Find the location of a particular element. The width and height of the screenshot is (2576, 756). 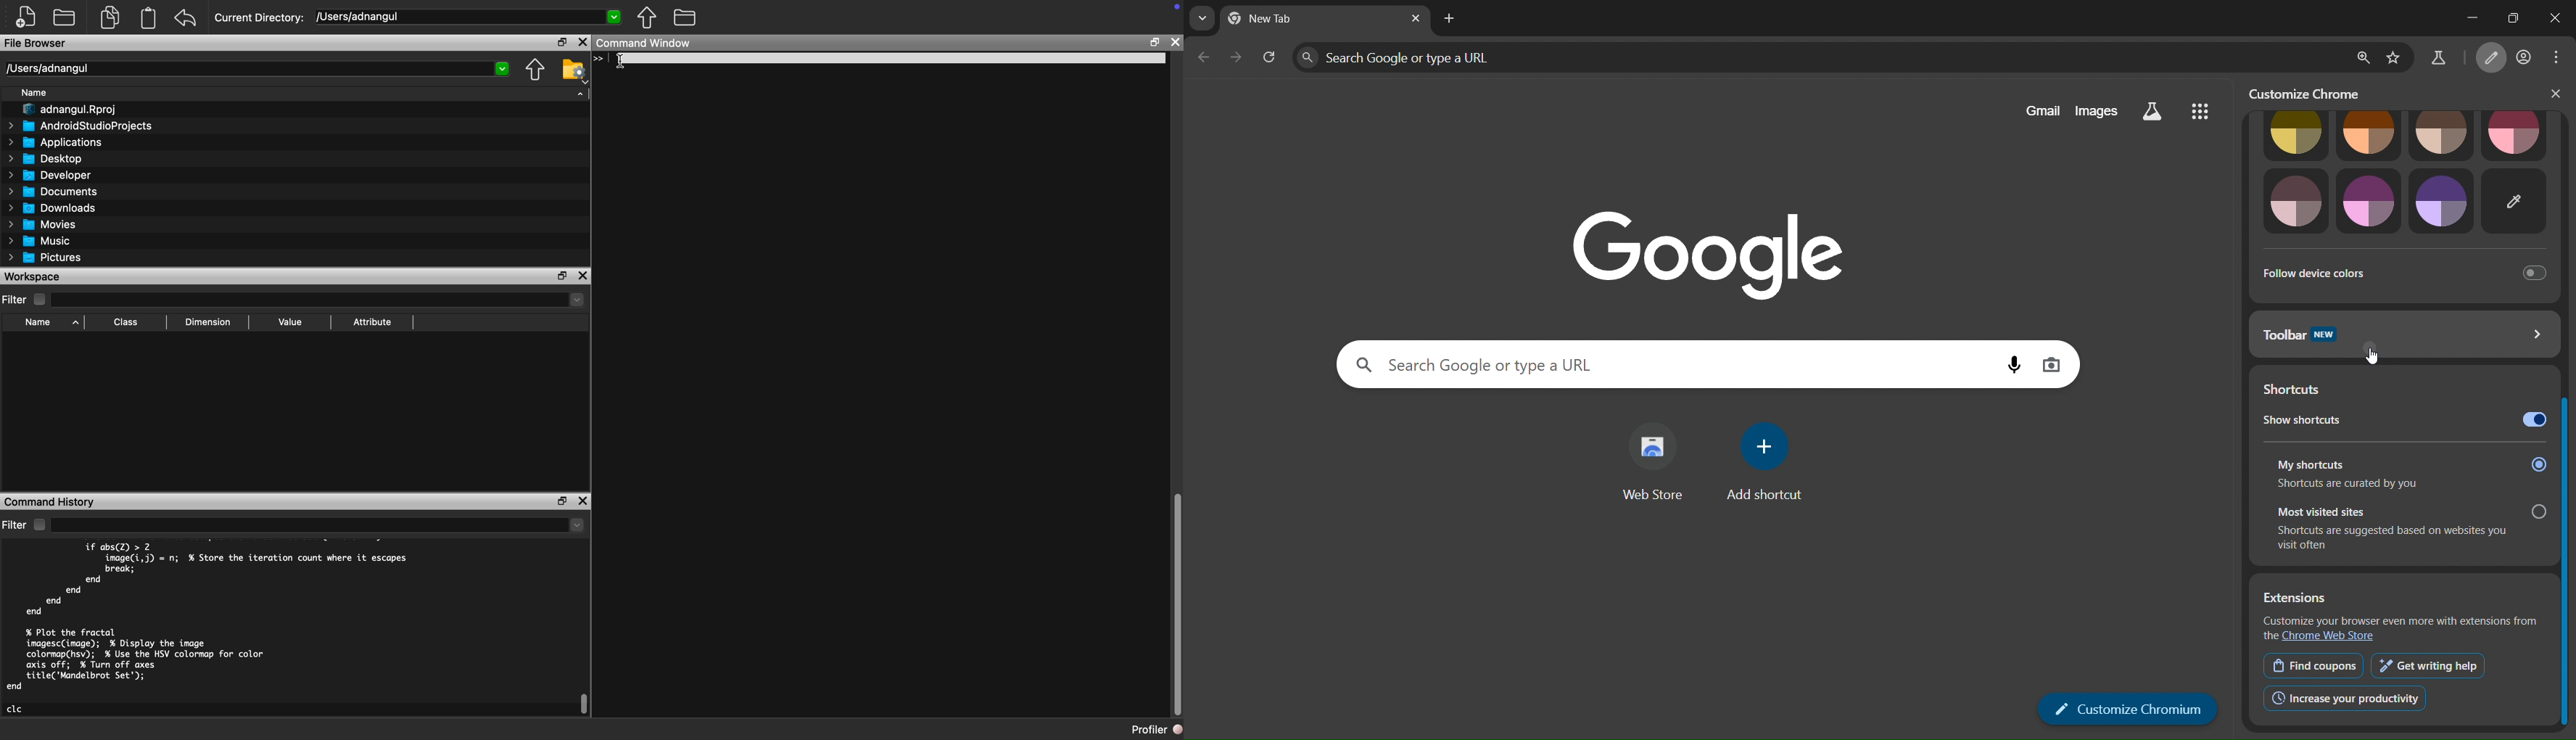

customize chromium is located at coordinates (2311, 93).